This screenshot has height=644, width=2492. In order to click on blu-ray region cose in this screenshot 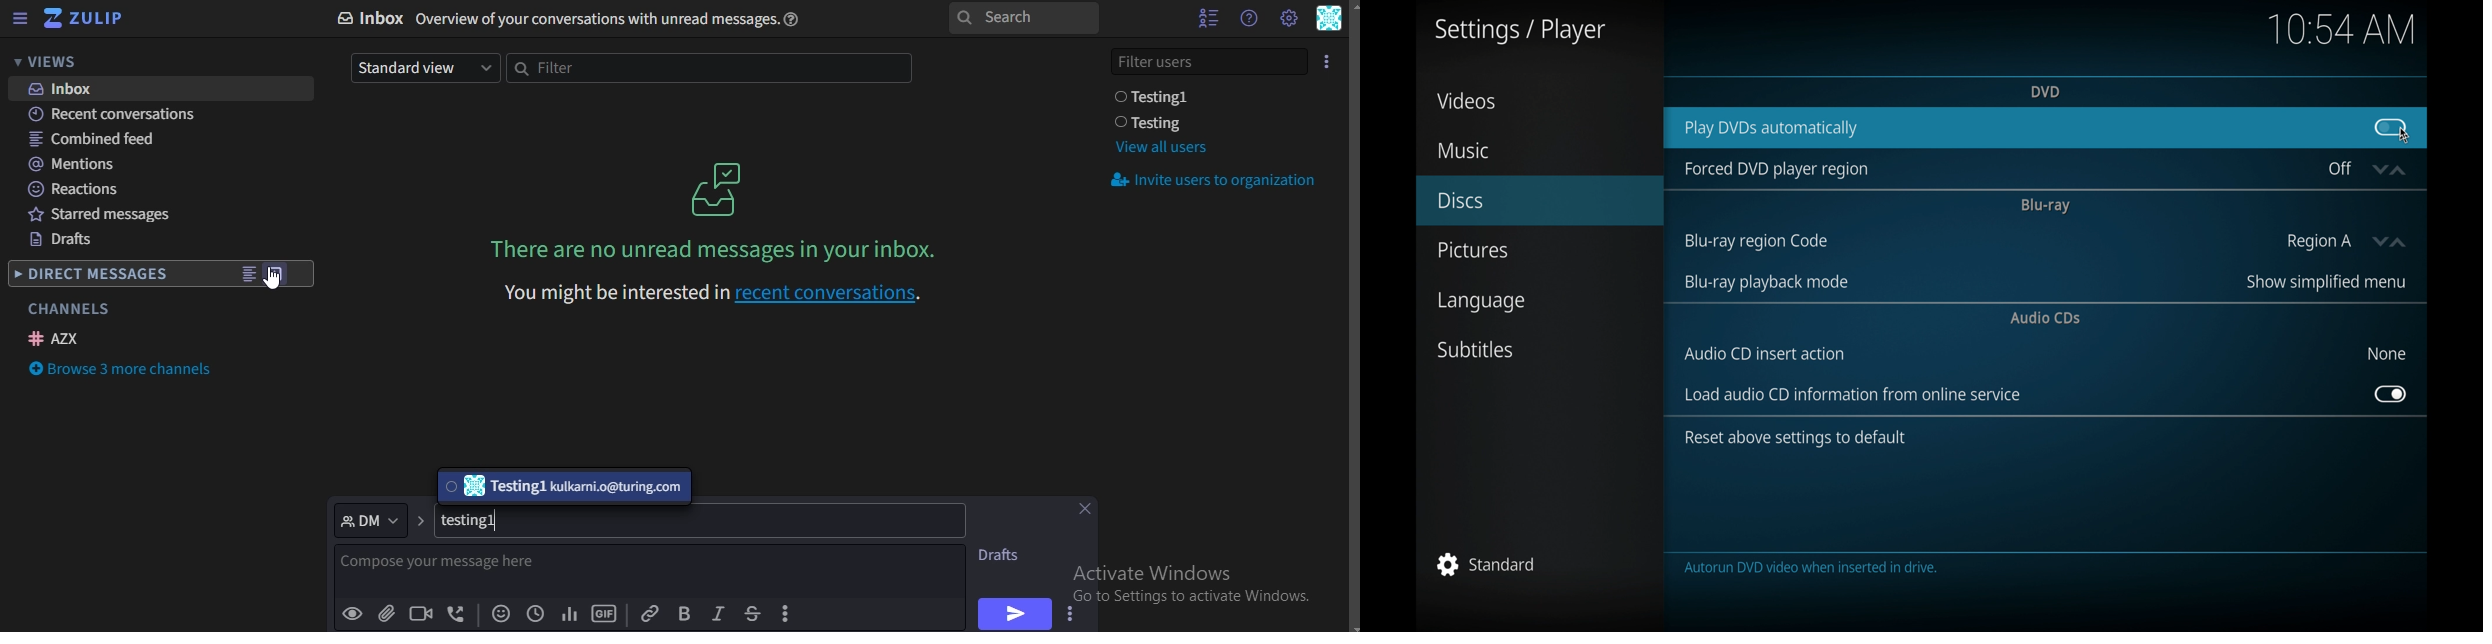, I will do `click(1756, 242)`.